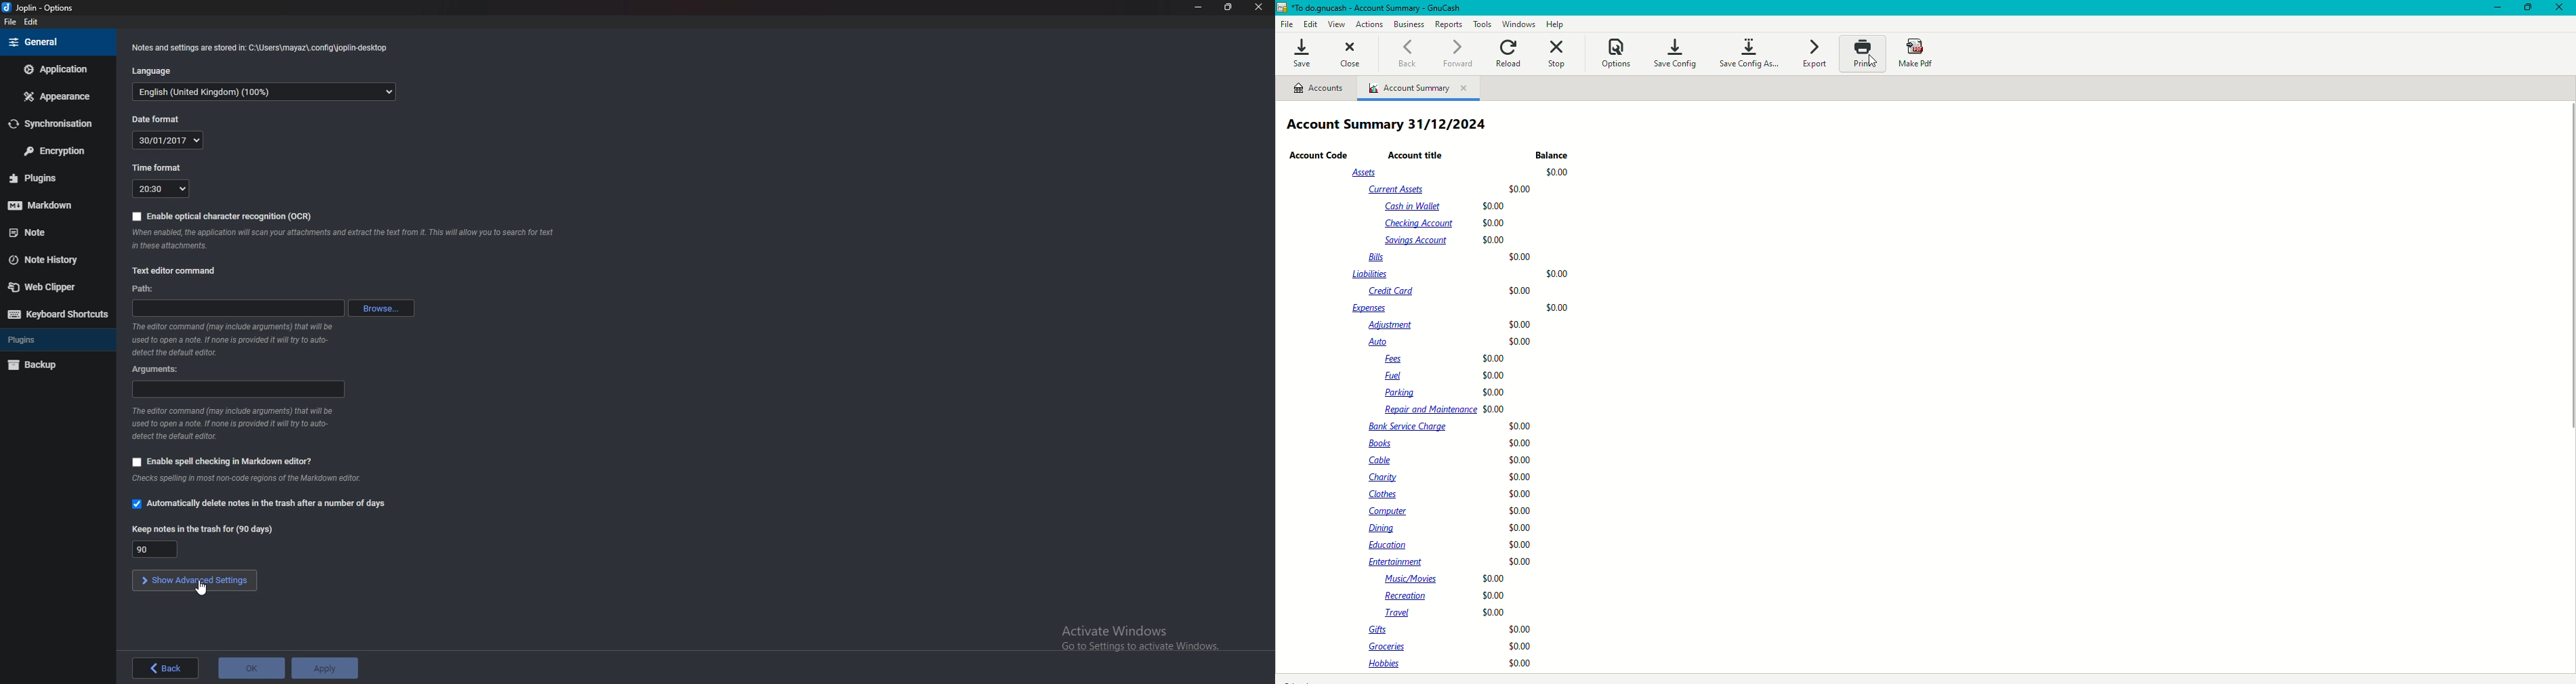 Image resolution: width=2576 pixels, height=700 pixels. I want to click on Web clipper, so click(51, 287).